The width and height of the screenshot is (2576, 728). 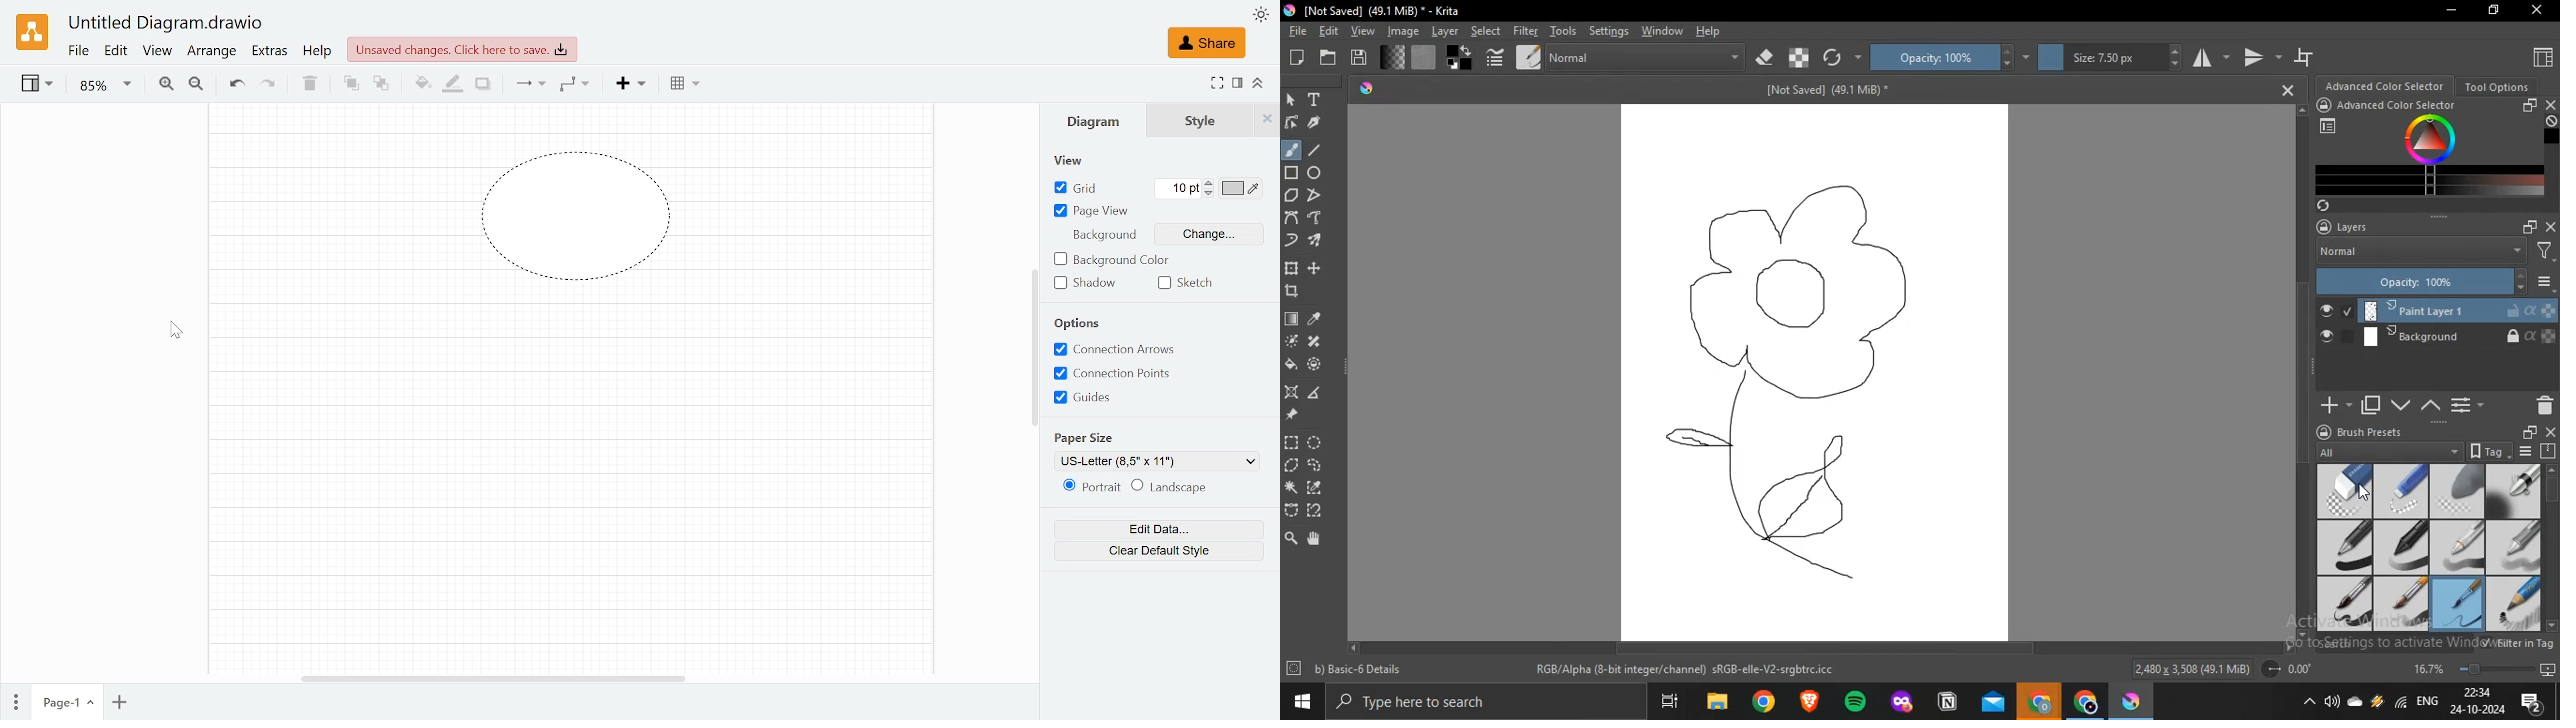 What do you see at coordinates (2039, 699) in the screenshot?
I see `Application` at bounding box center [2039, 699].